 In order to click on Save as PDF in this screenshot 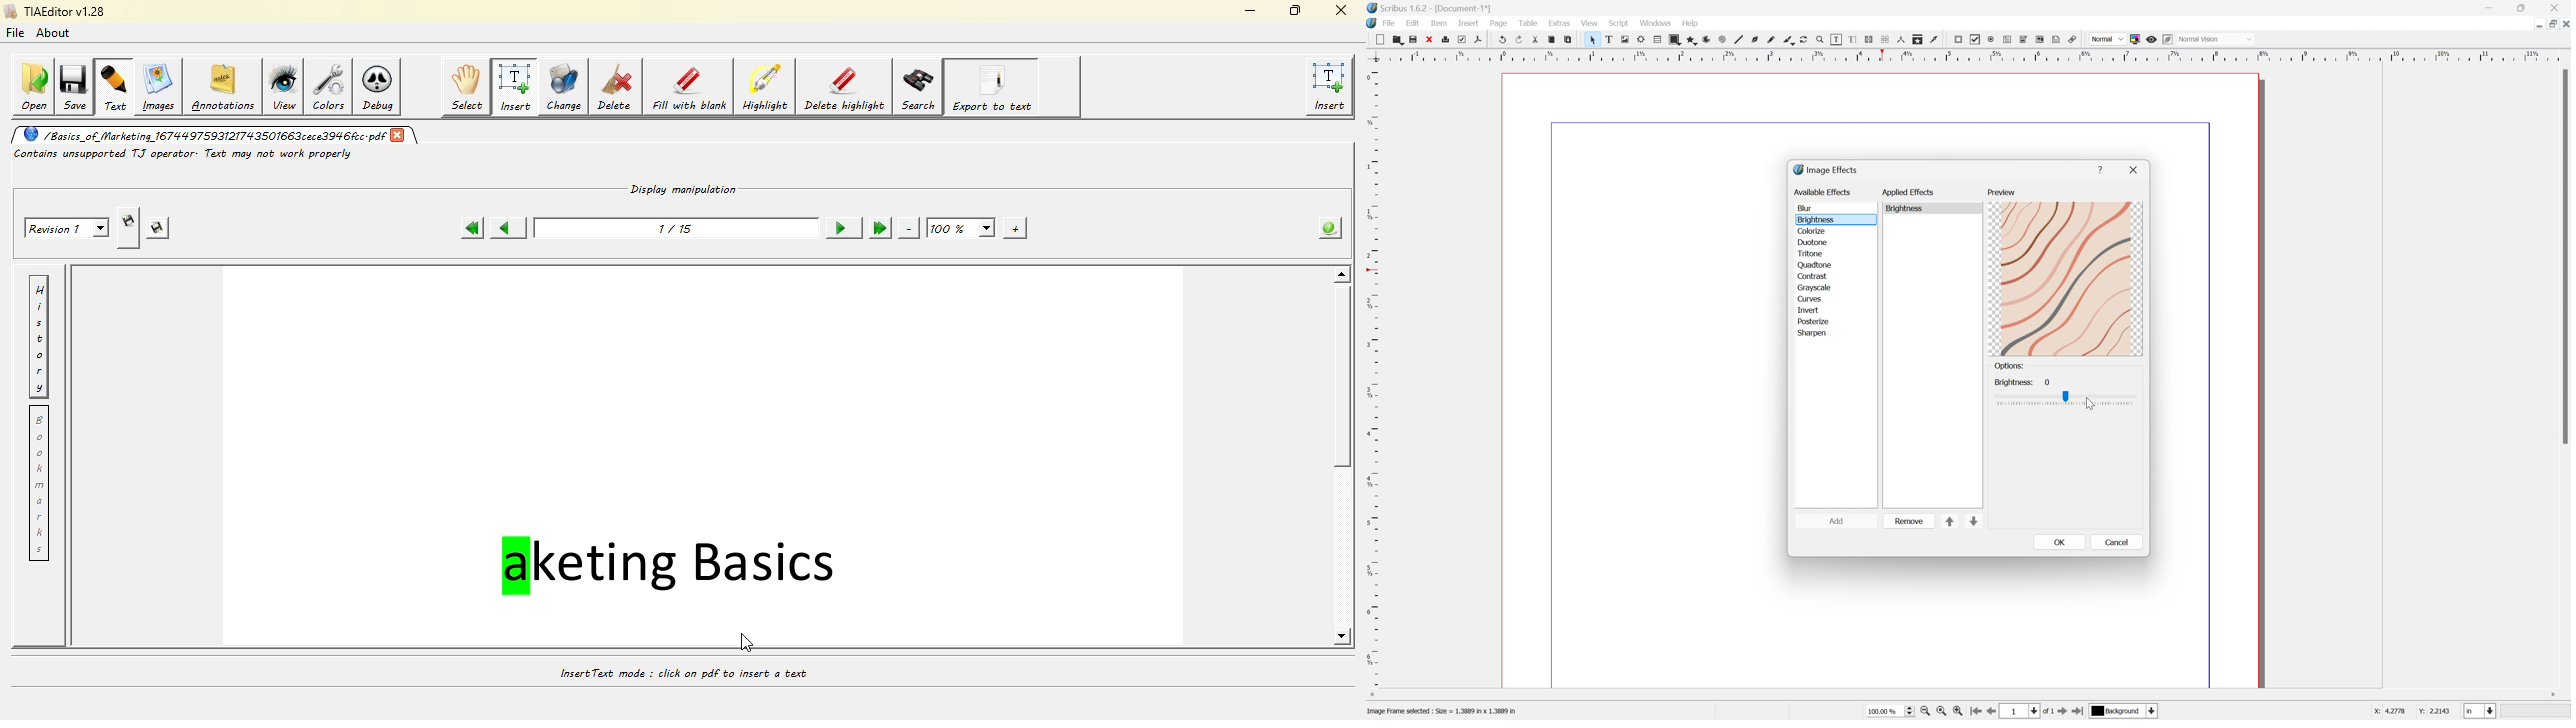, I will do `click(1478, 38)`.